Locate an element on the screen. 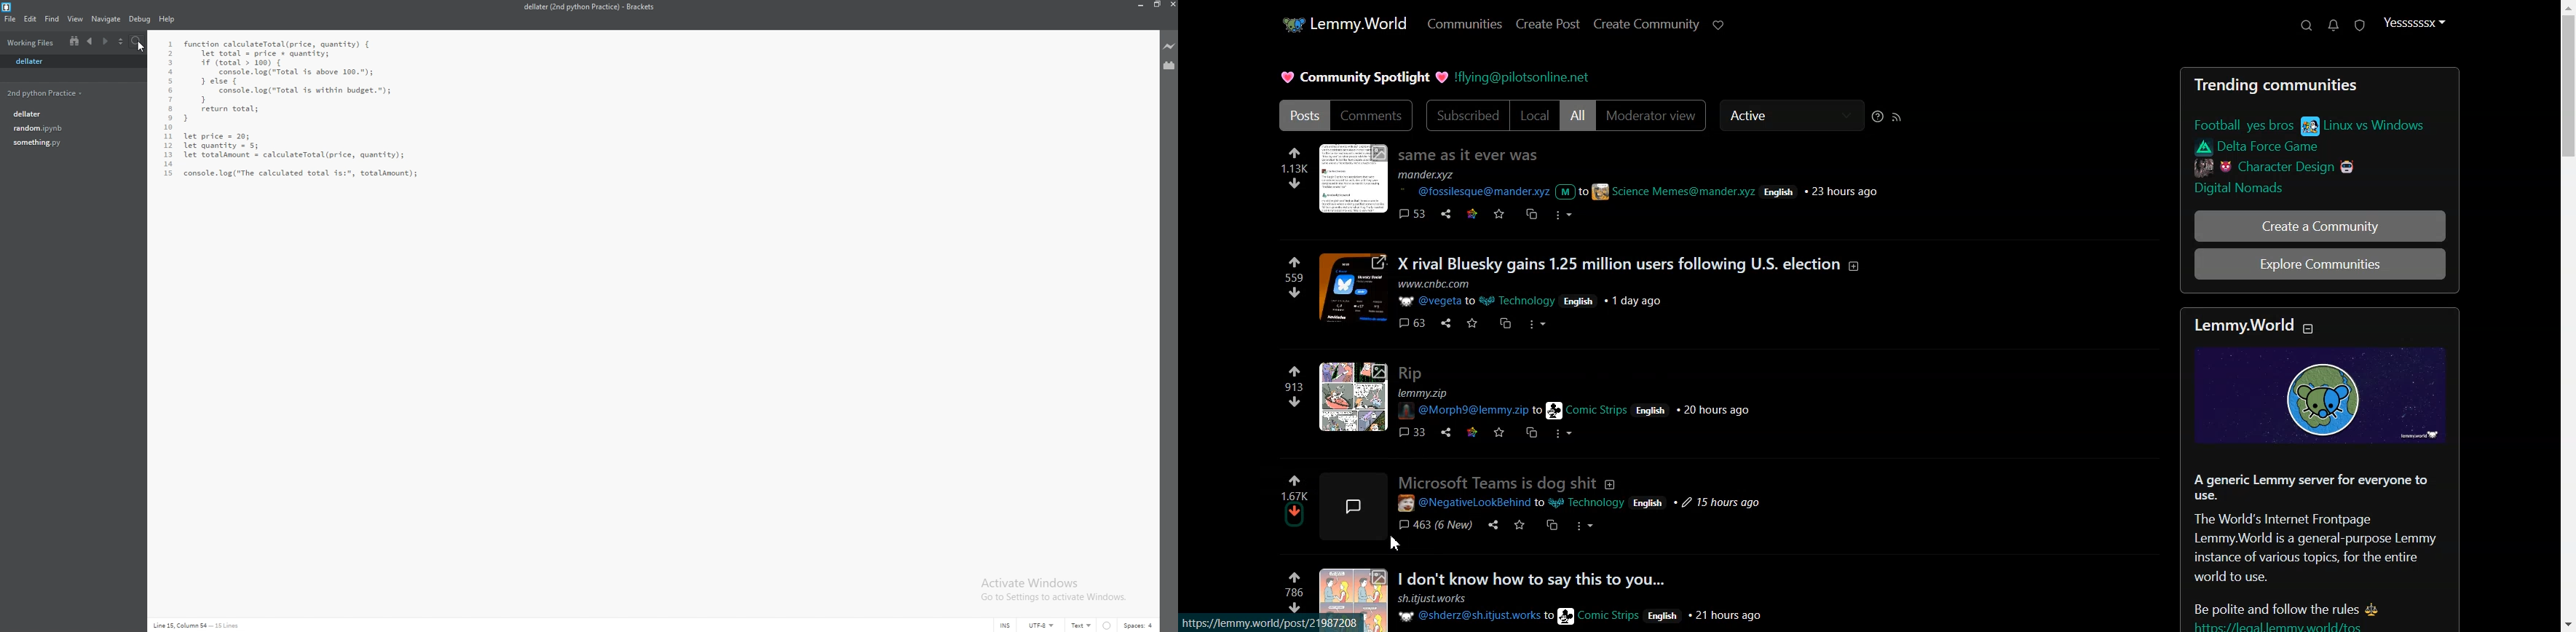 This screenshot has width=2576, height=644. INS is located at coordinates (1006, 626).